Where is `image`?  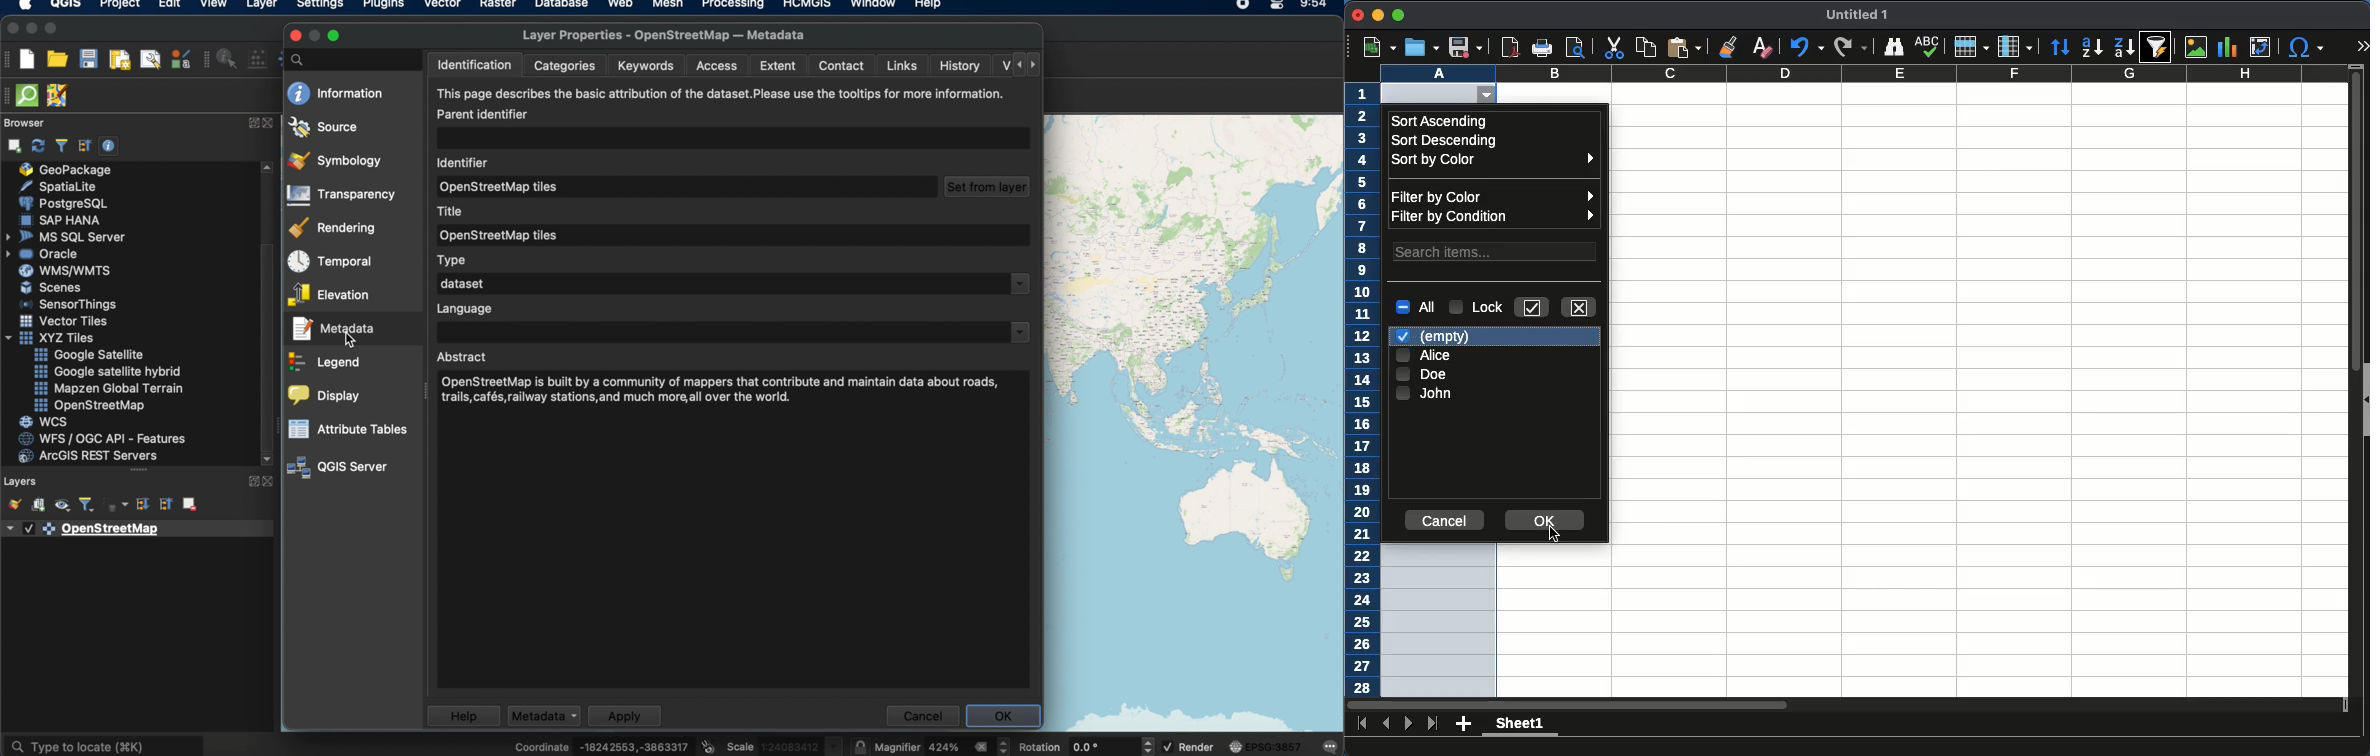 image is located at coordinates (2196, 46).